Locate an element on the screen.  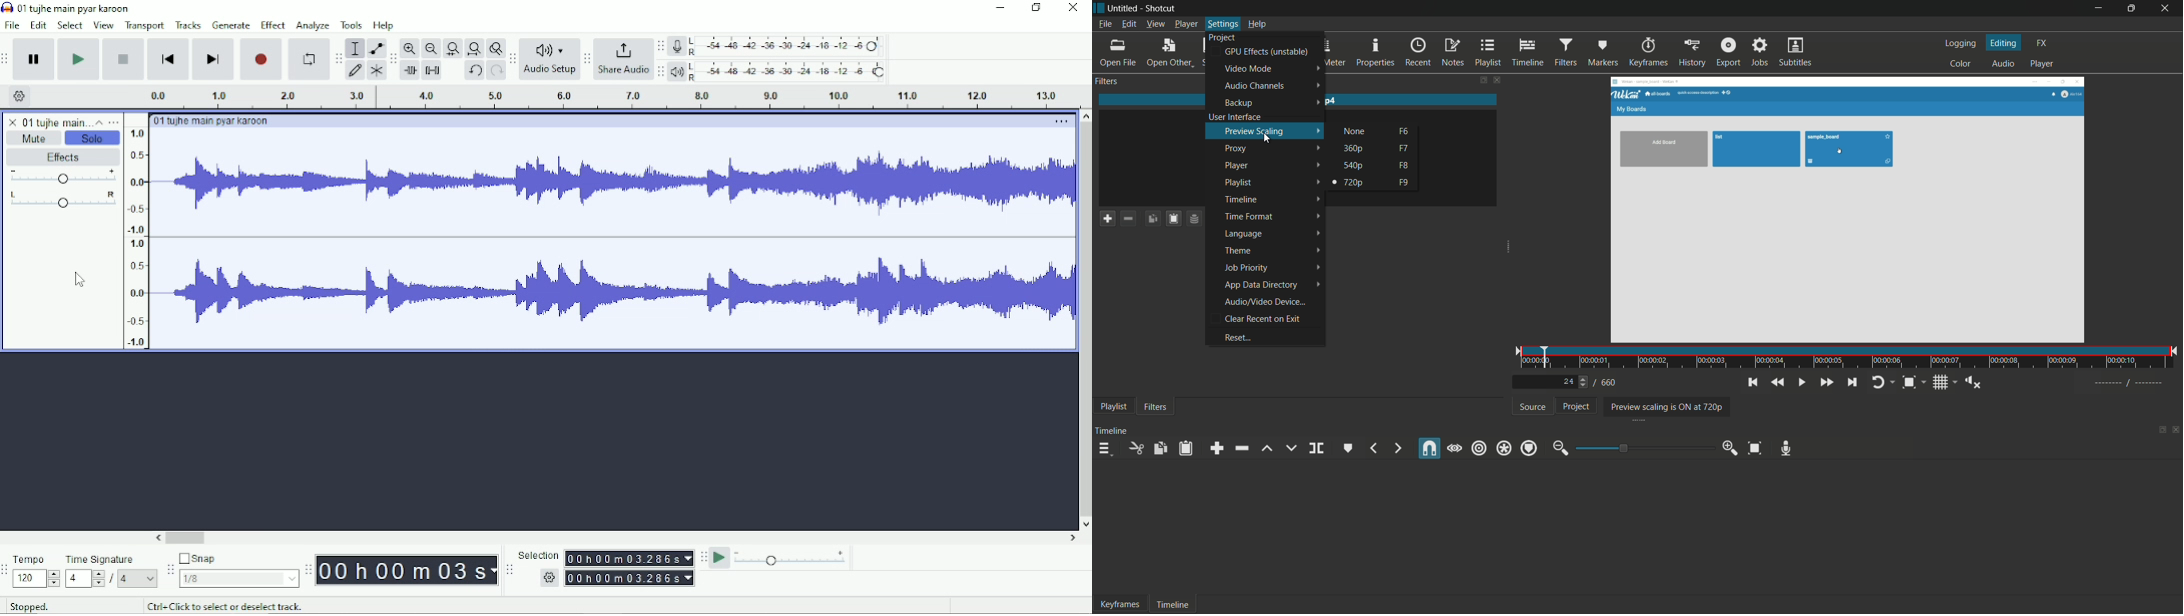
Pan is located at coordinates (63, 202).